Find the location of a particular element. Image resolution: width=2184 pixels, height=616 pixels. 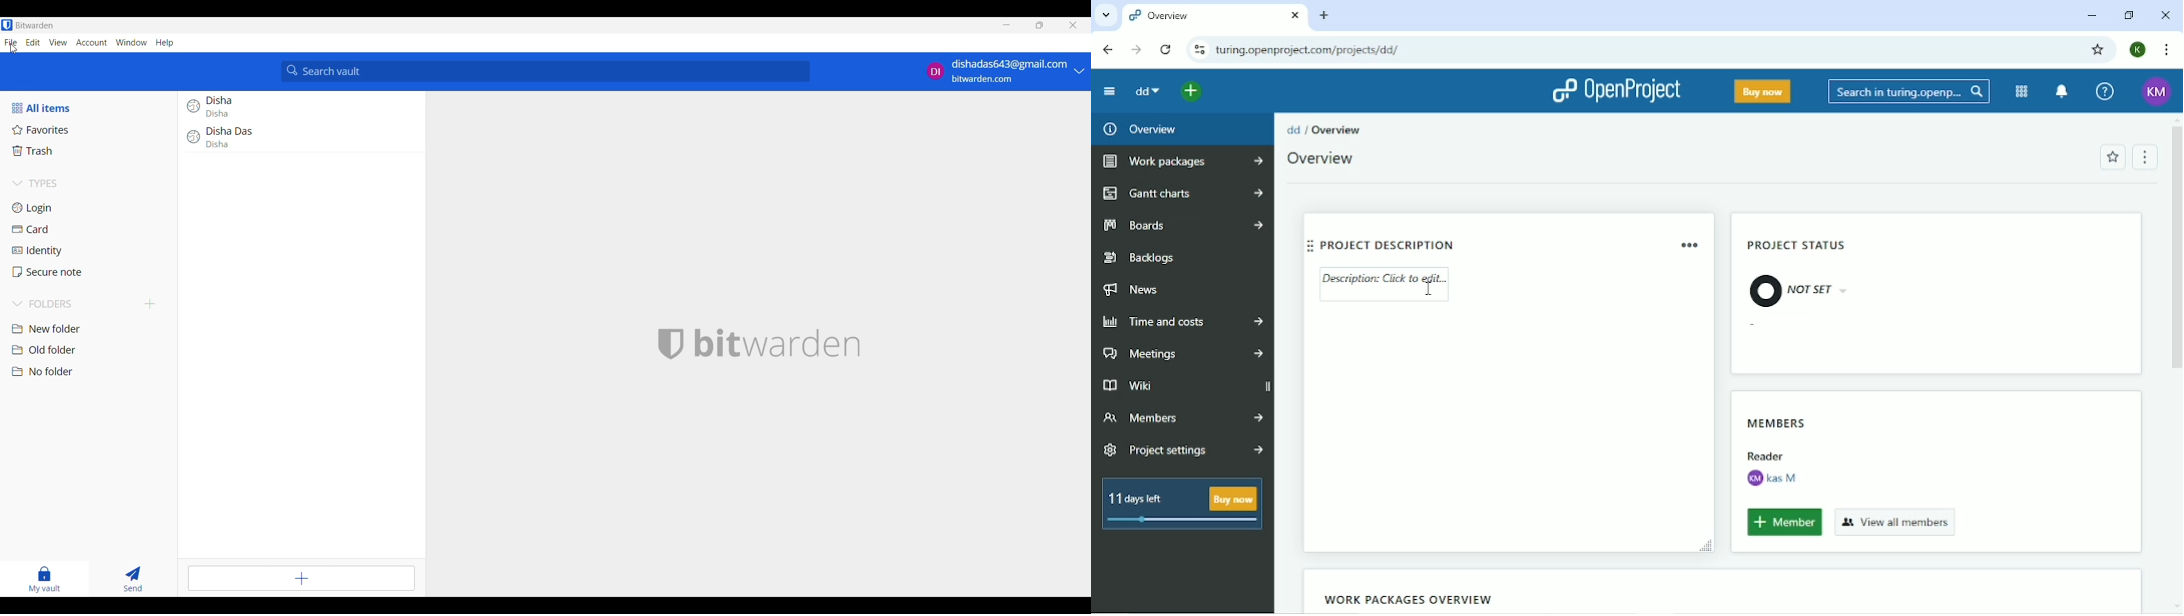

Work packages is located at coordinates (1180, 162).